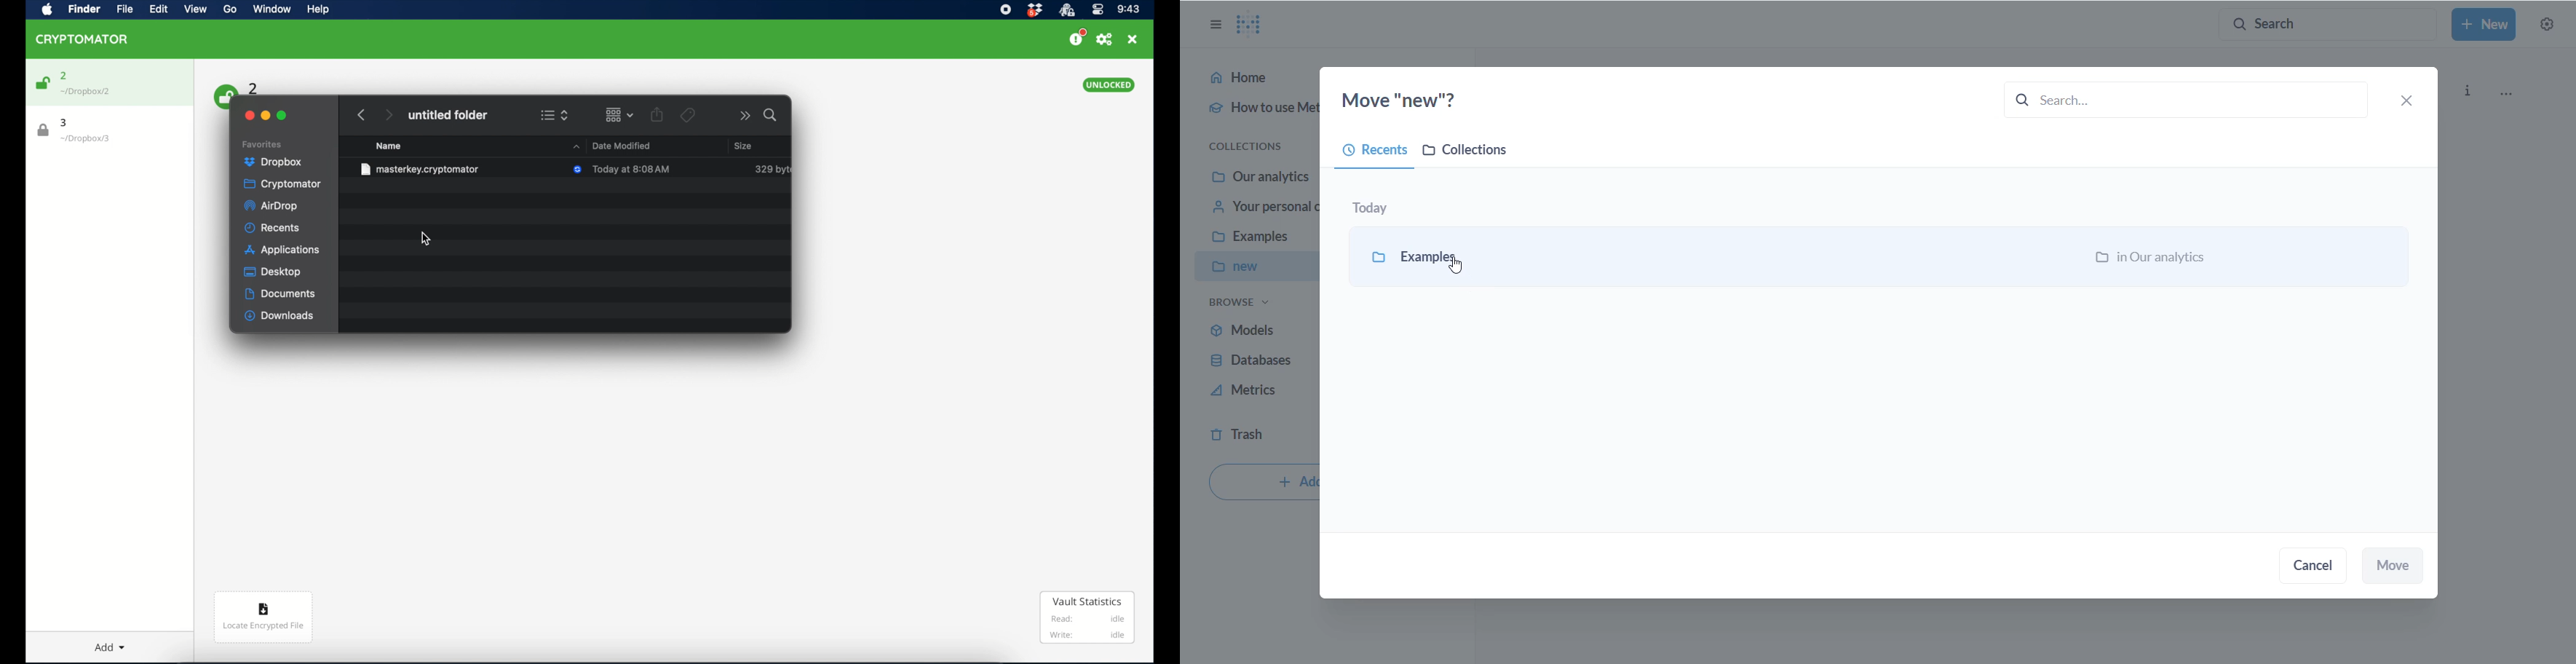 The width and height of the screenshot is (2576, 672). Describe the element at coordinates (280, 316) in the screenshot. I see `downloads` at that location.